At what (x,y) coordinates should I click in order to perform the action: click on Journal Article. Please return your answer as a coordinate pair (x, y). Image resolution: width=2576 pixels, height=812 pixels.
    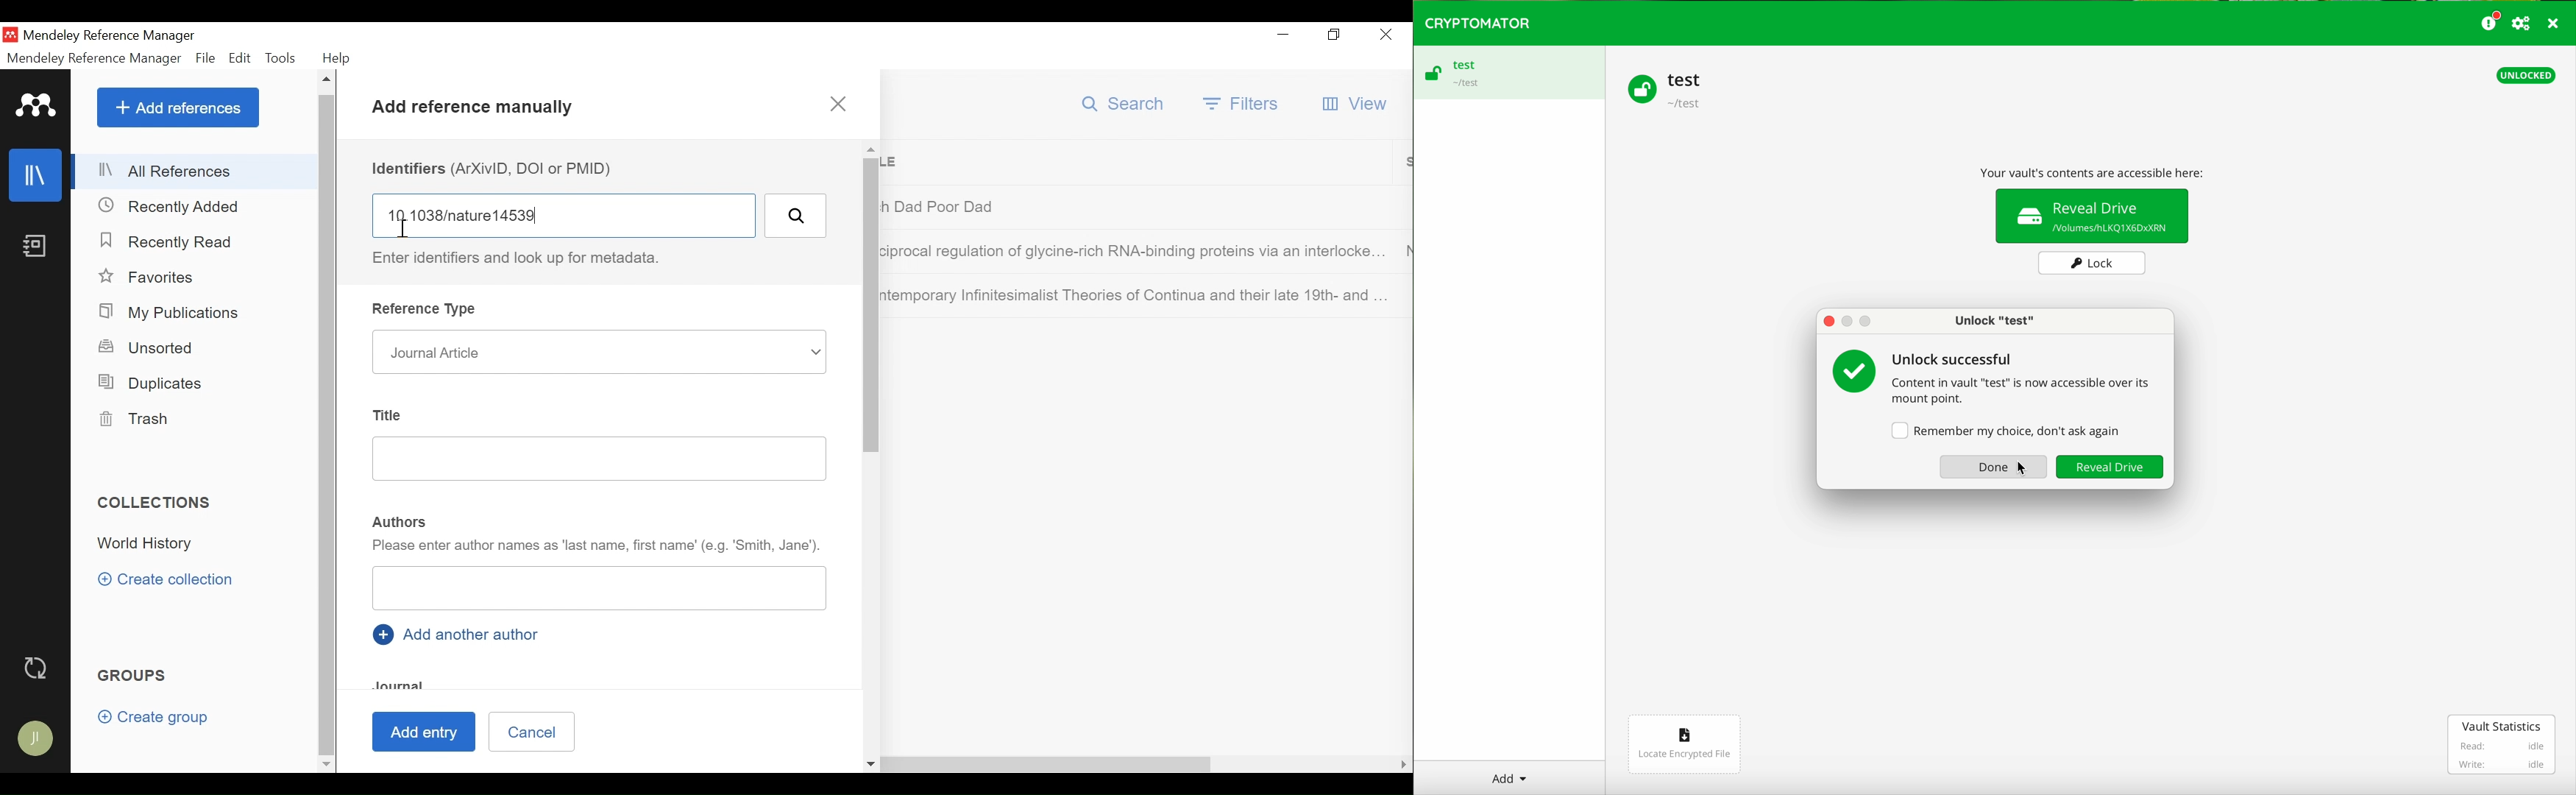
    Looking at the image, I should click on (597, 352).